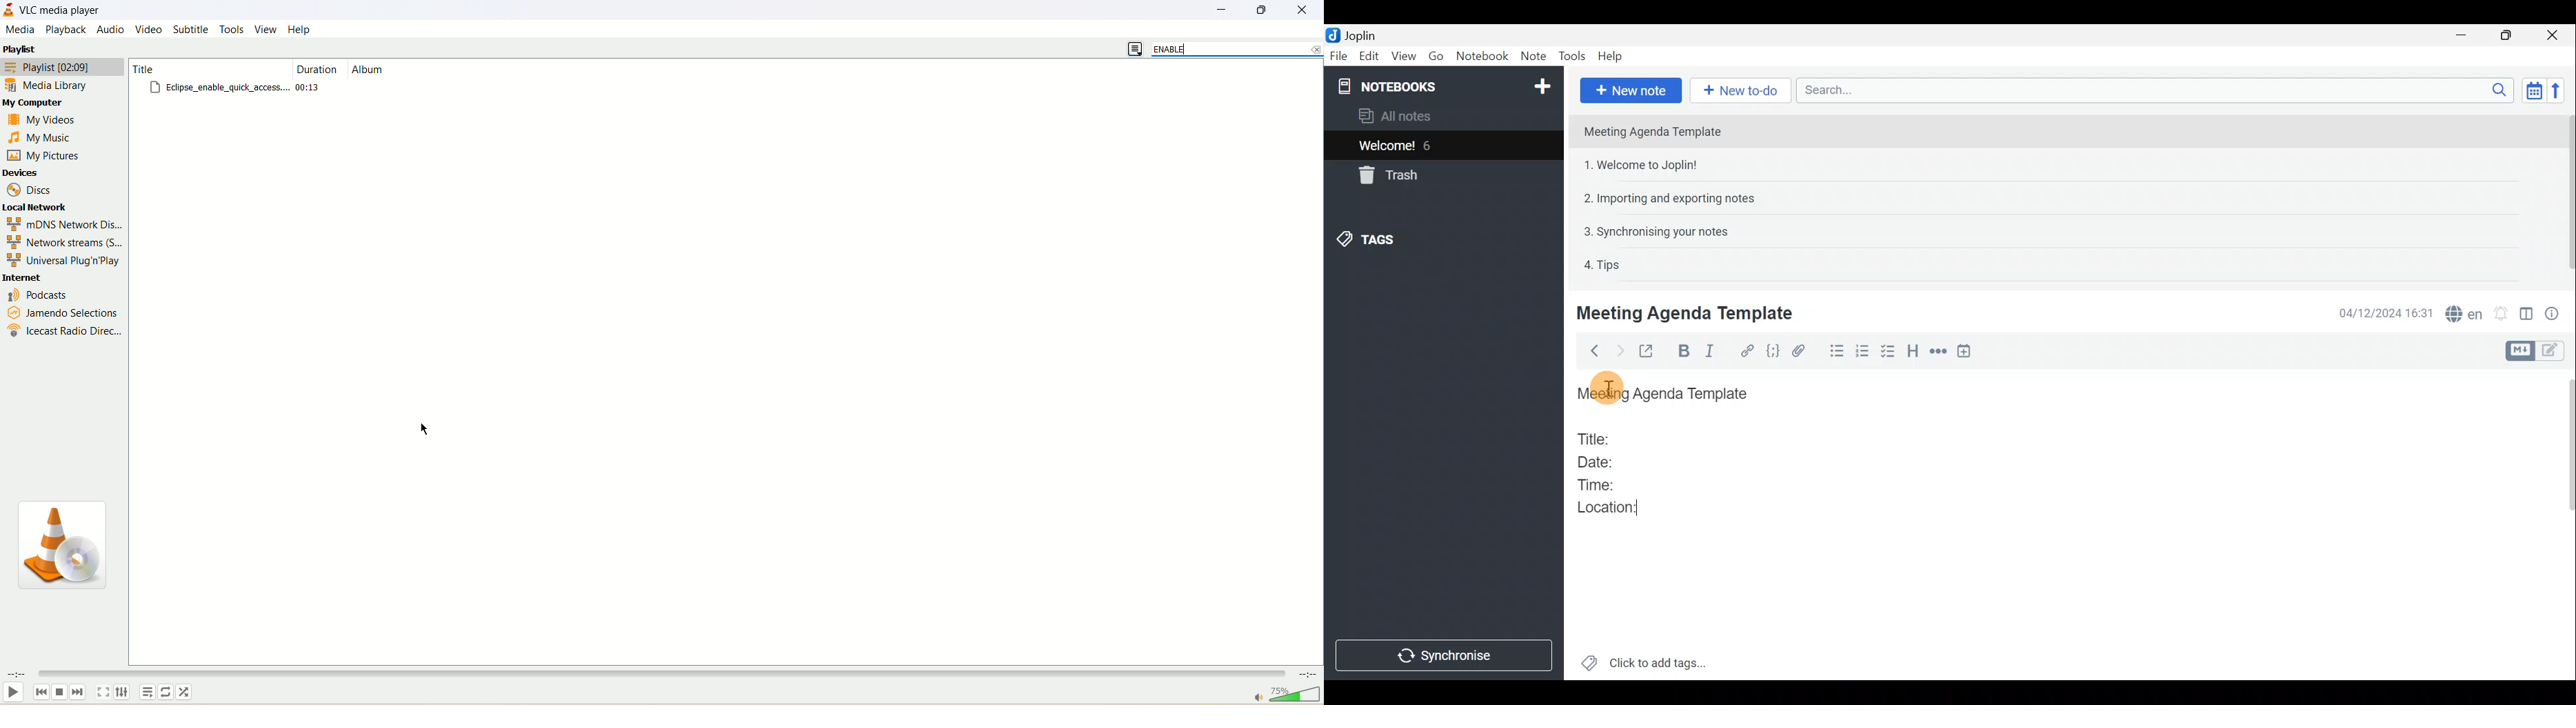 This screenshot has height=728, width=2576. I want to click on elapsed time, so click(17, 674).